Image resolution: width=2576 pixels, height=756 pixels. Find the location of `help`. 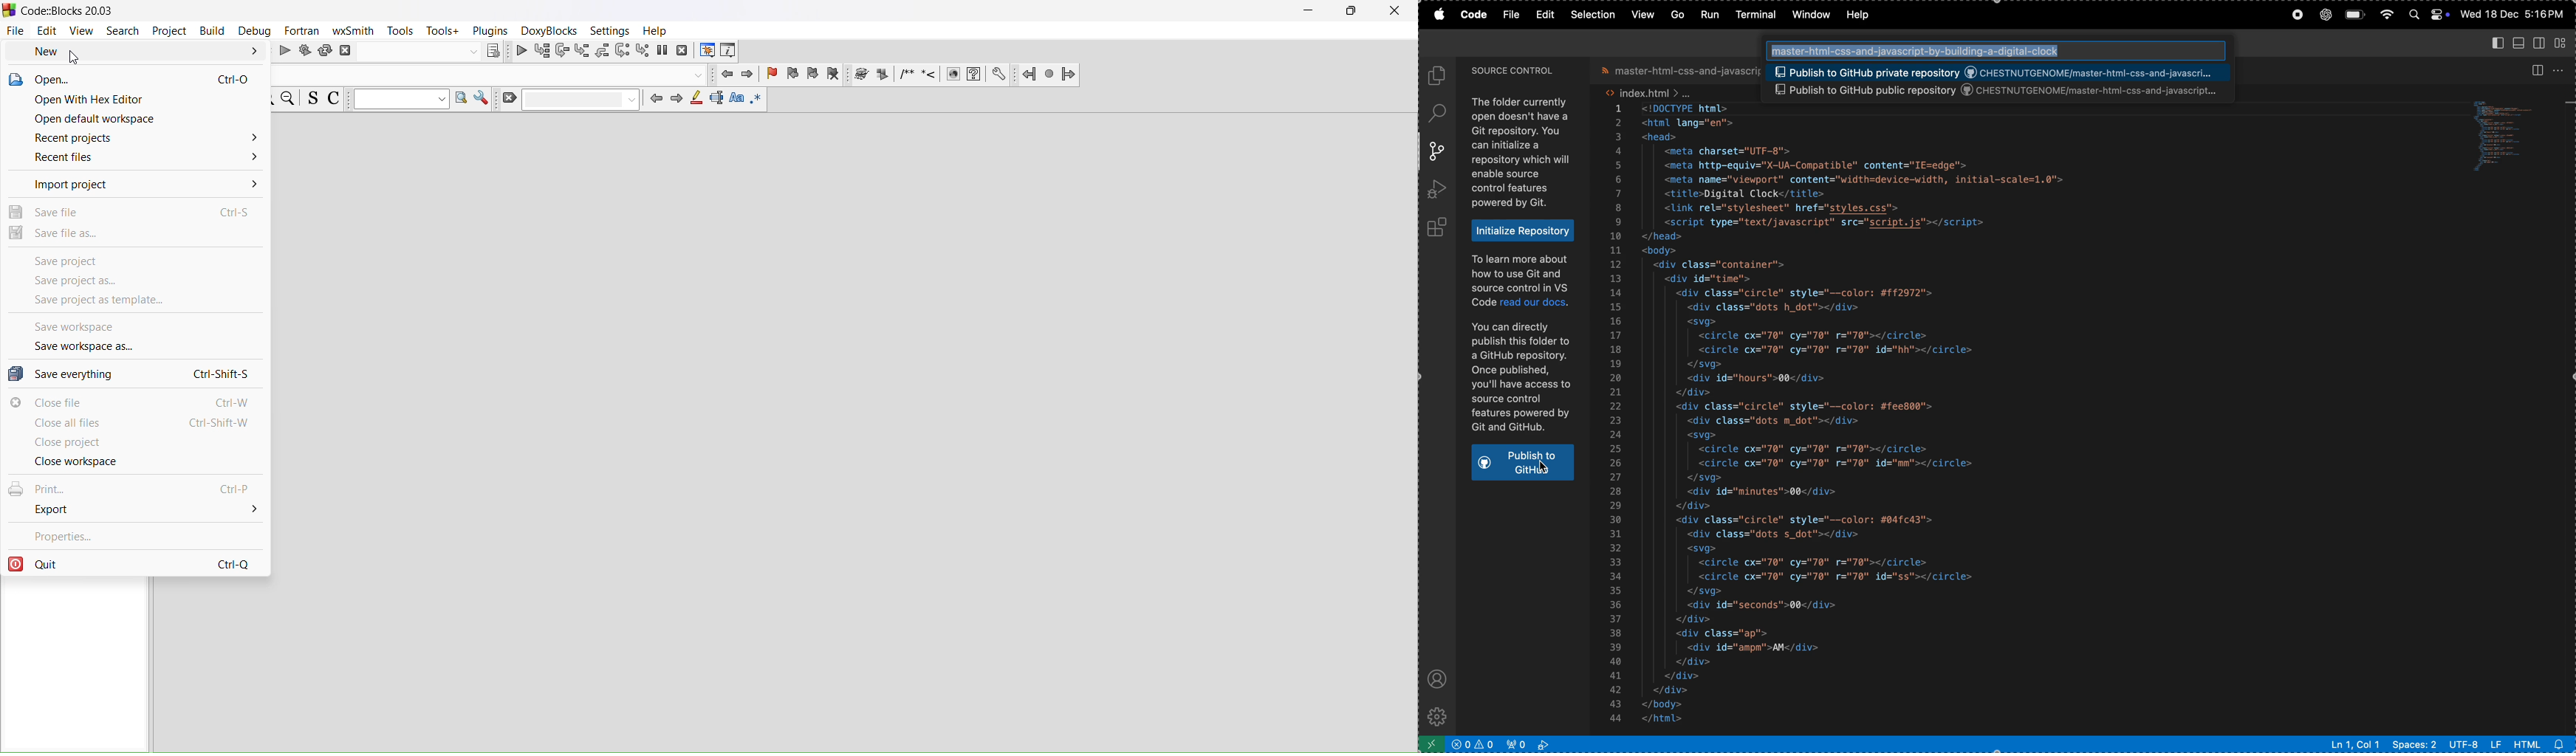

help is located at coordinates (657, 31).